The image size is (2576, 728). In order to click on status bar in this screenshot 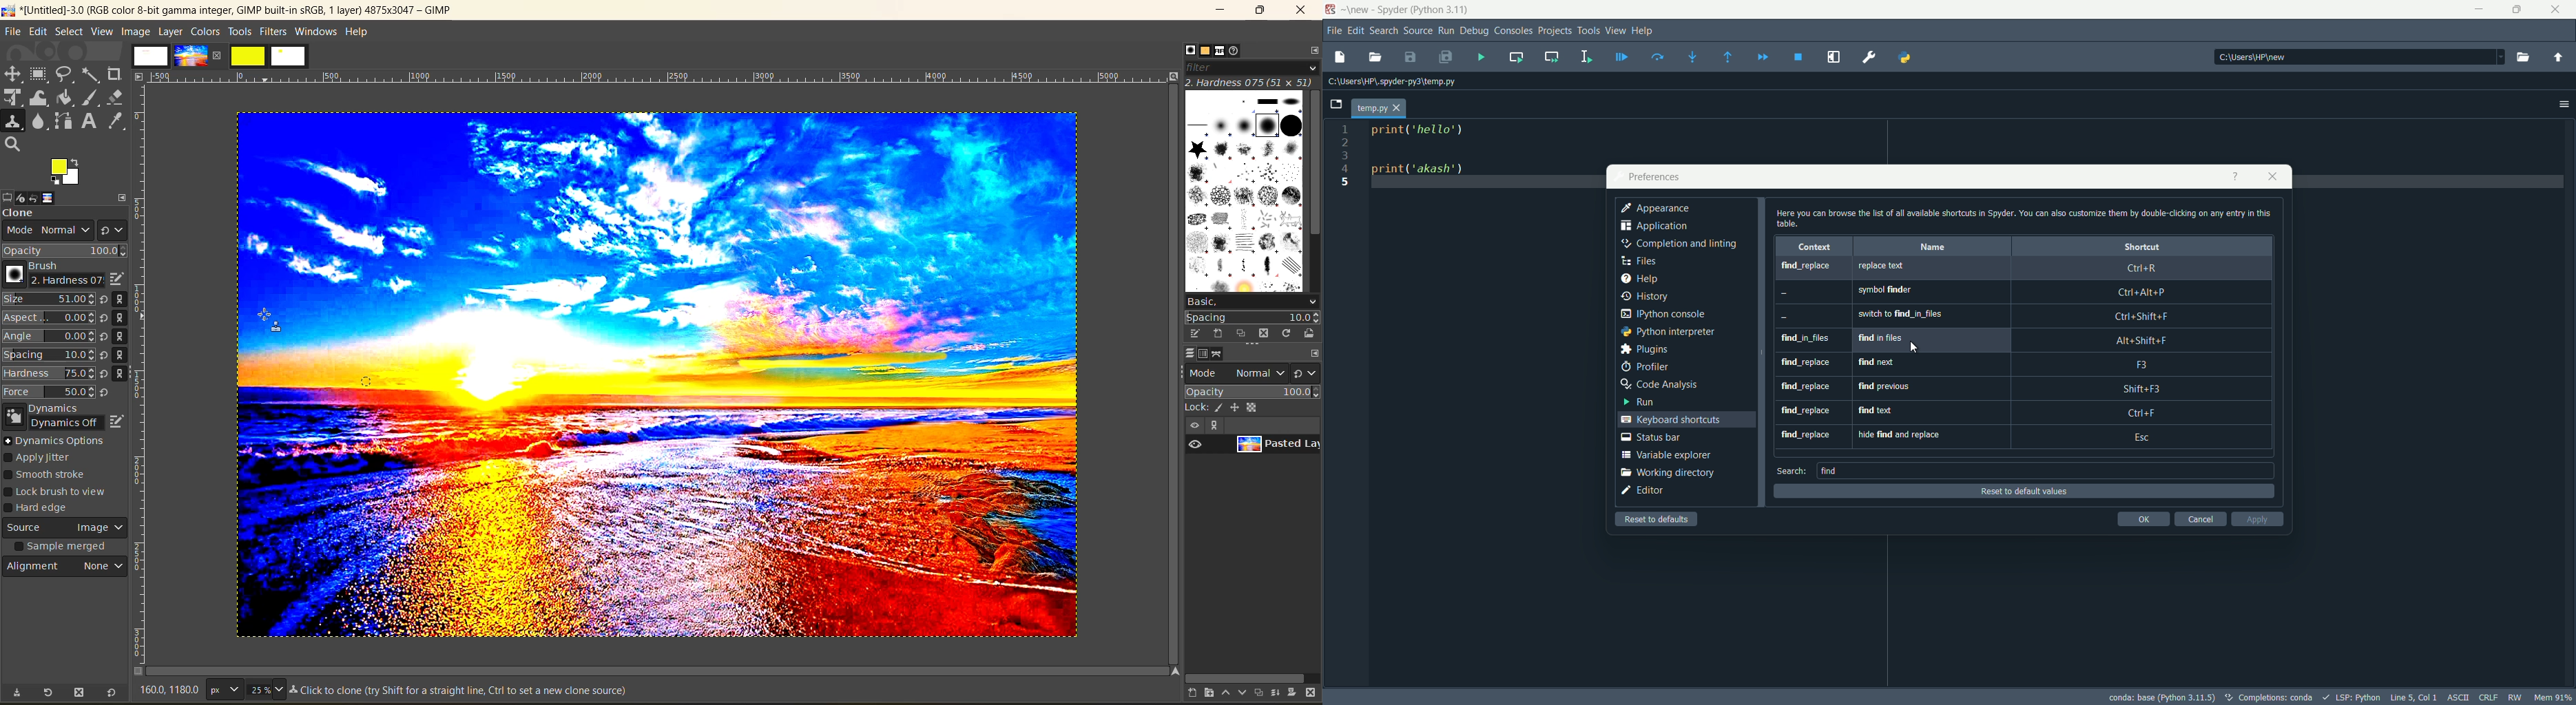, I will do `click(1655, 438)`.